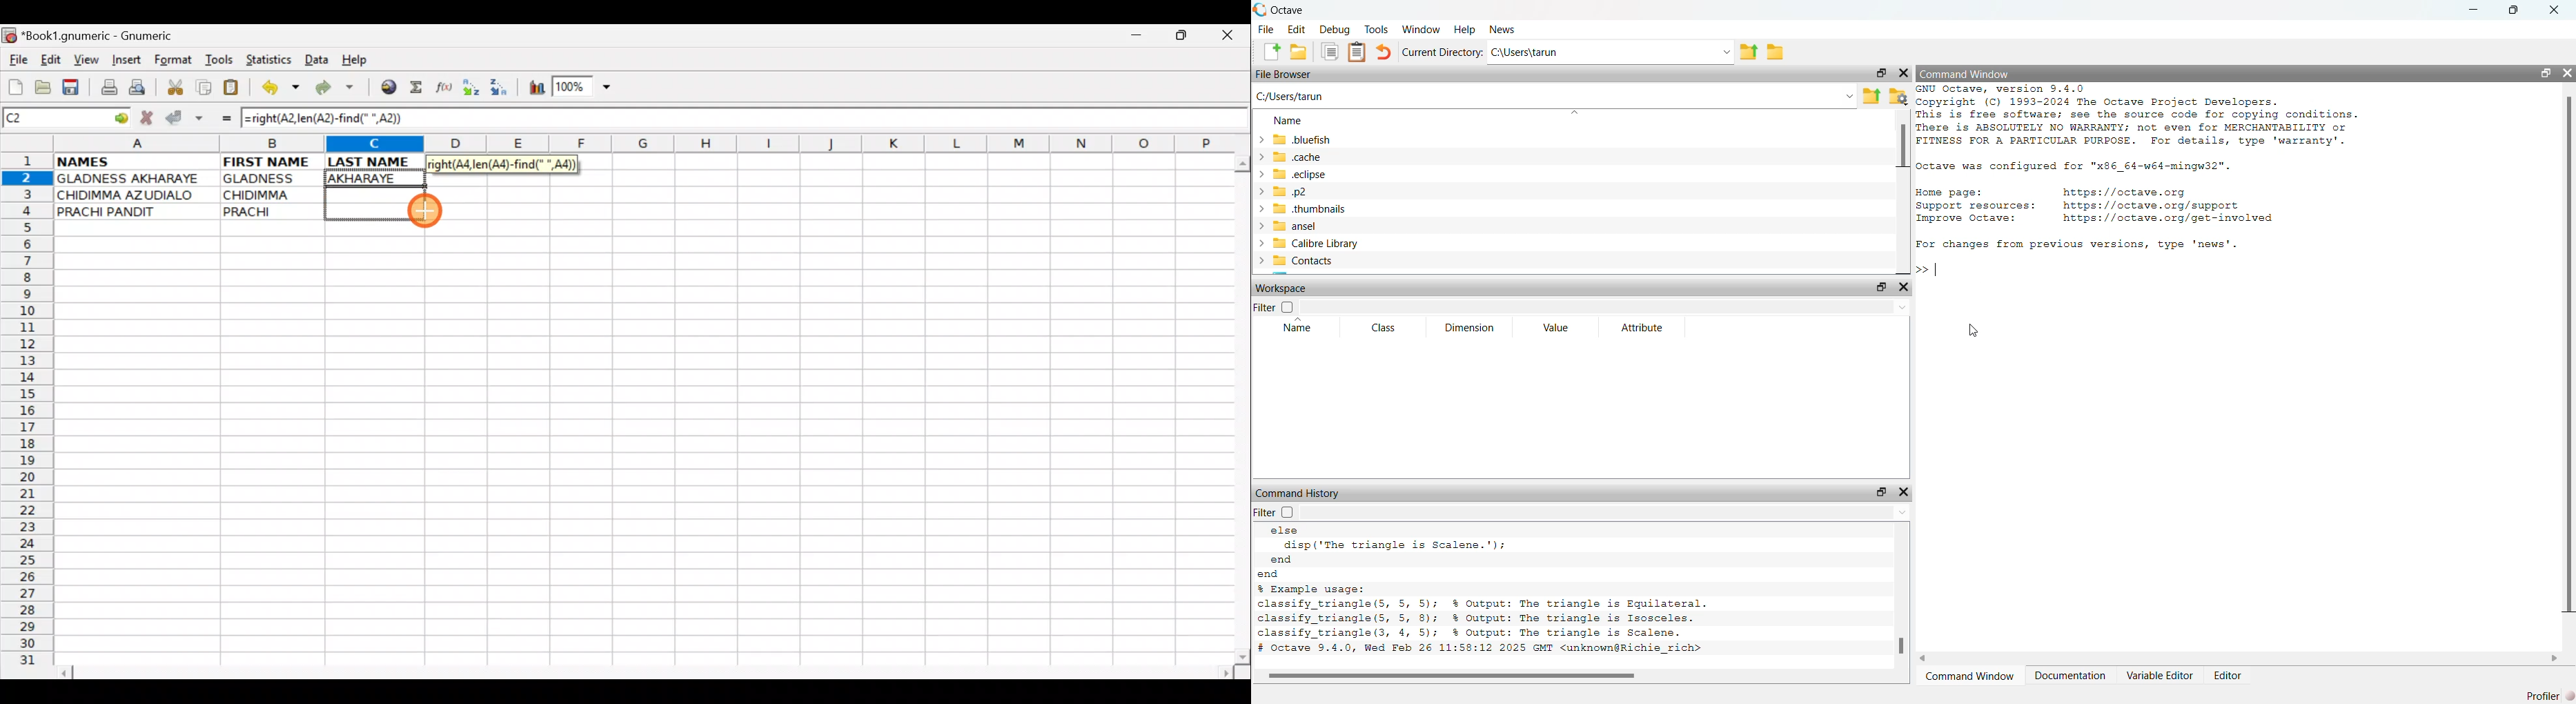  What do you see at coordinates (9, 37) in the screenshot?
I see `Gnumeric logo` at bounding box center [9, 37].